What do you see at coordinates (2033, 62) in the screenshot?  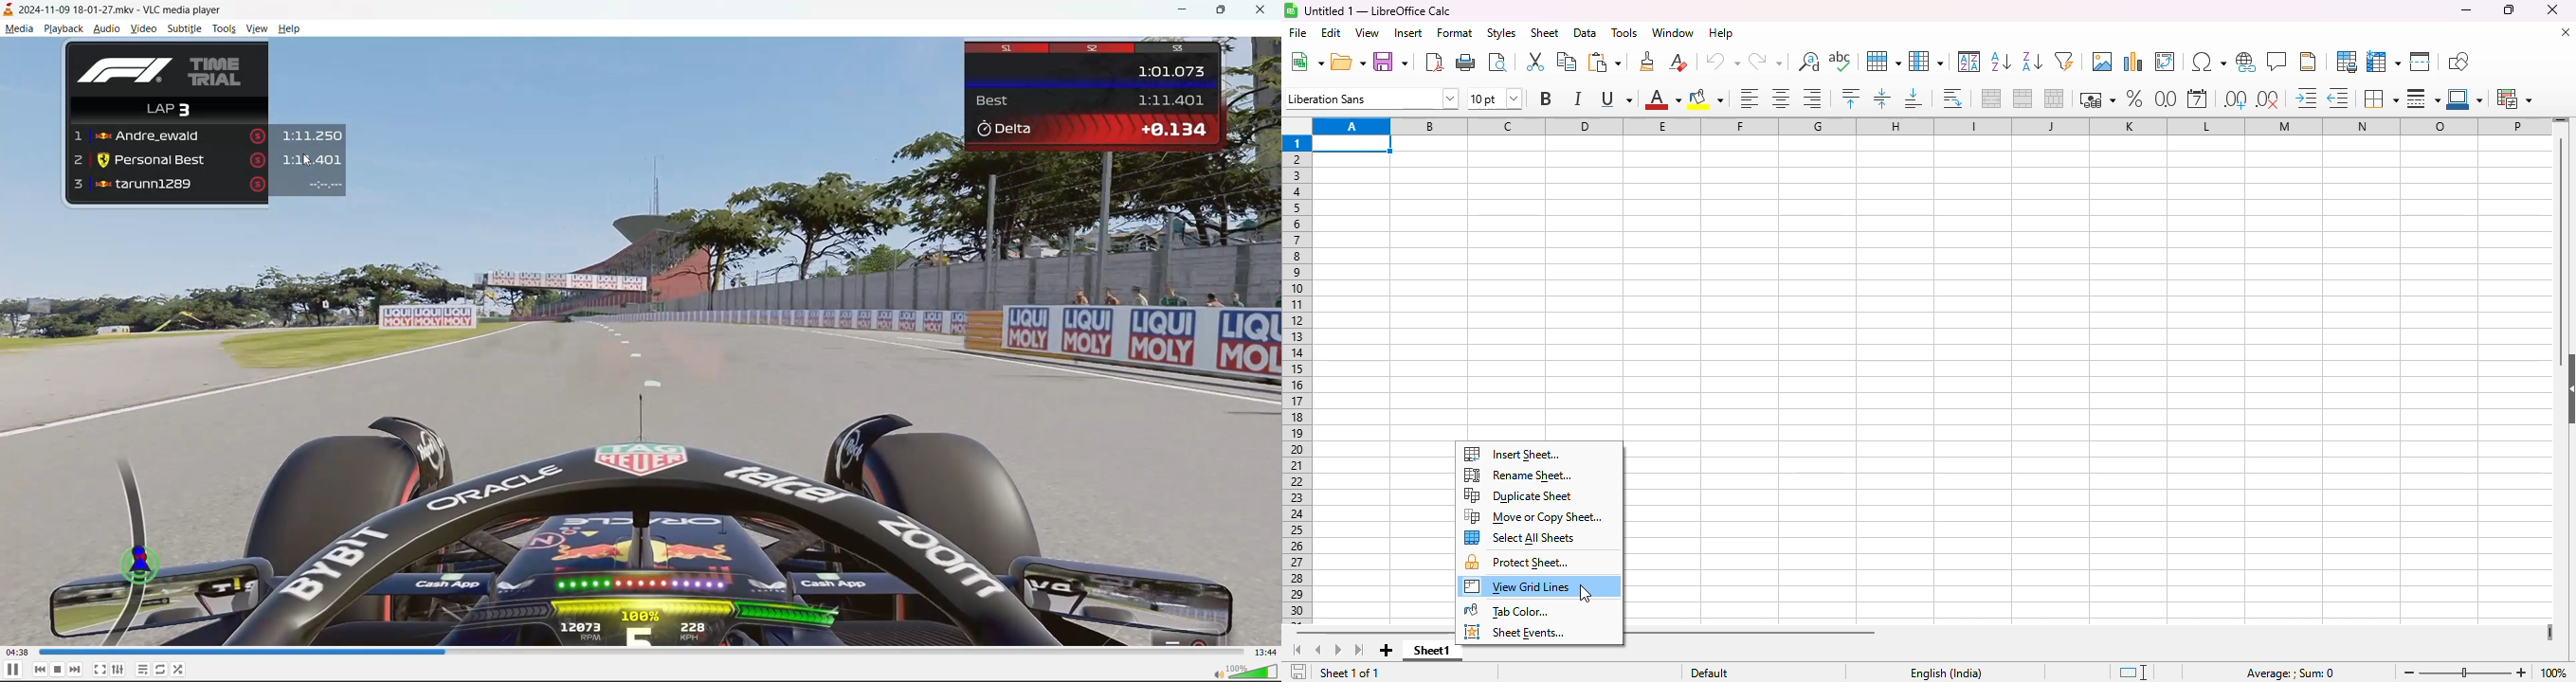 I see `sort descending` at bounding box center [2033, 62].